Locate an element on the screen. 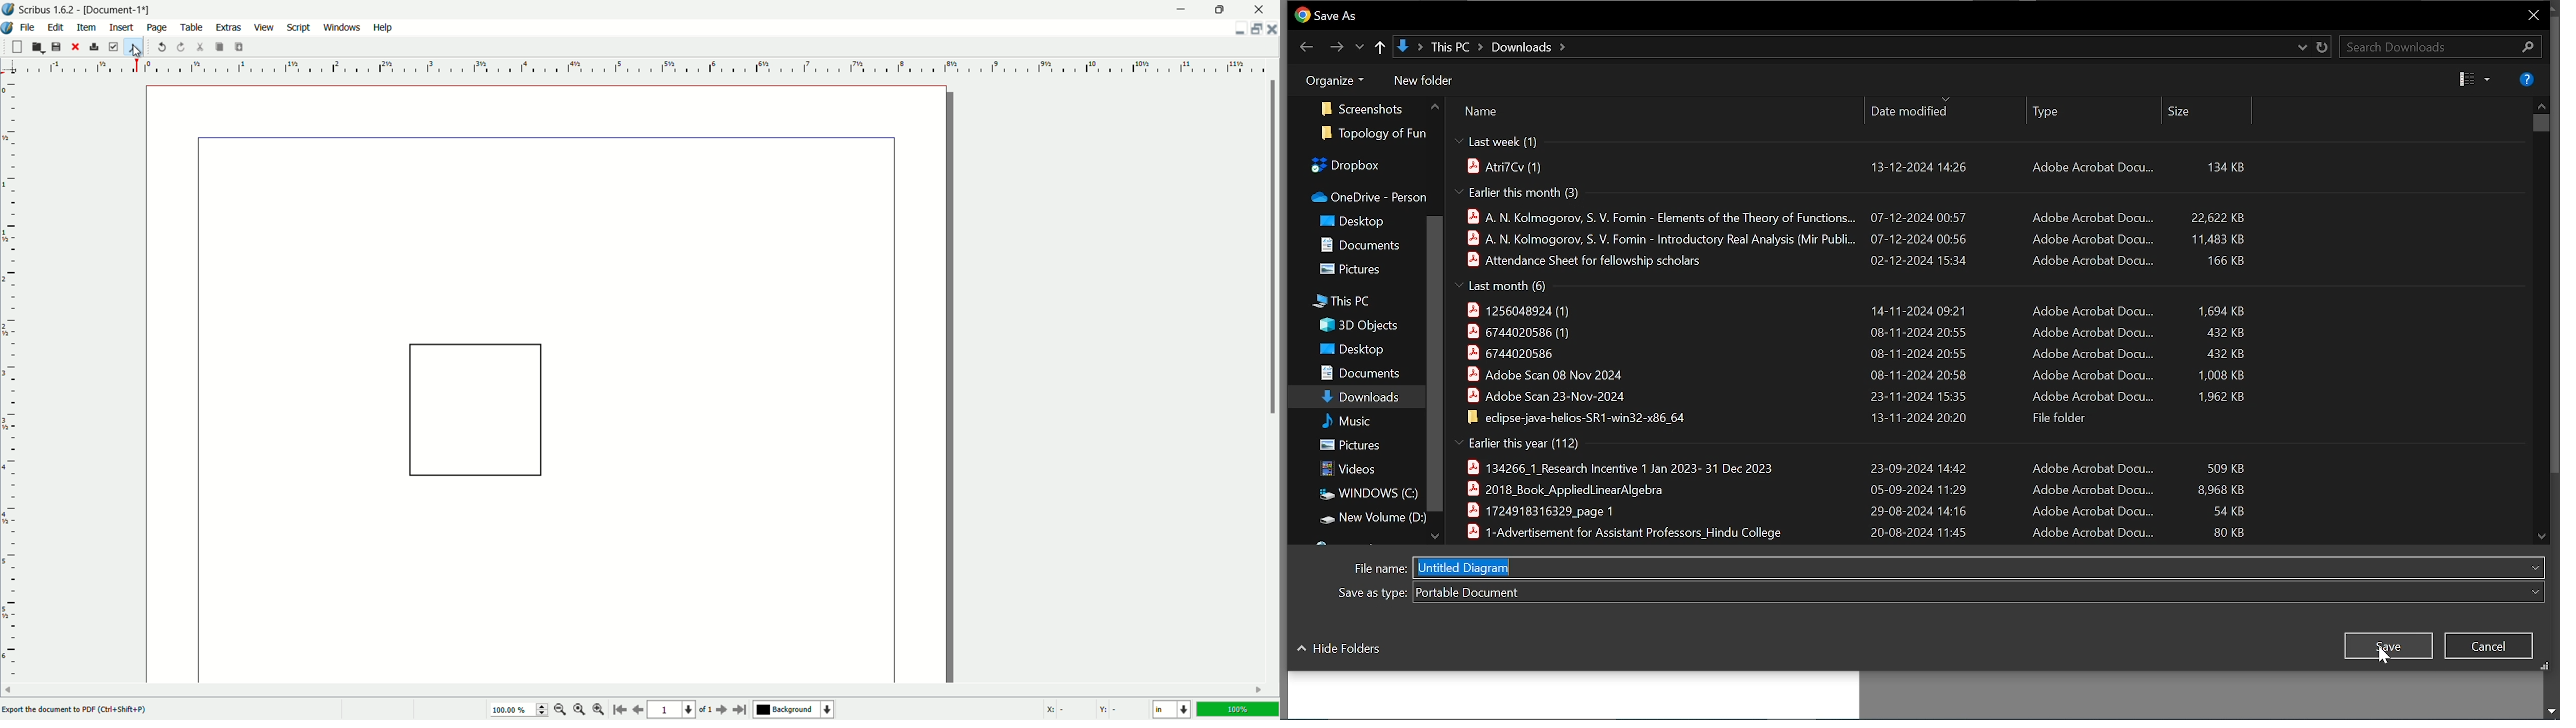 The width and height of the screenshot is (2576, 728). topology of fun is located at coordinates (1371, 133).